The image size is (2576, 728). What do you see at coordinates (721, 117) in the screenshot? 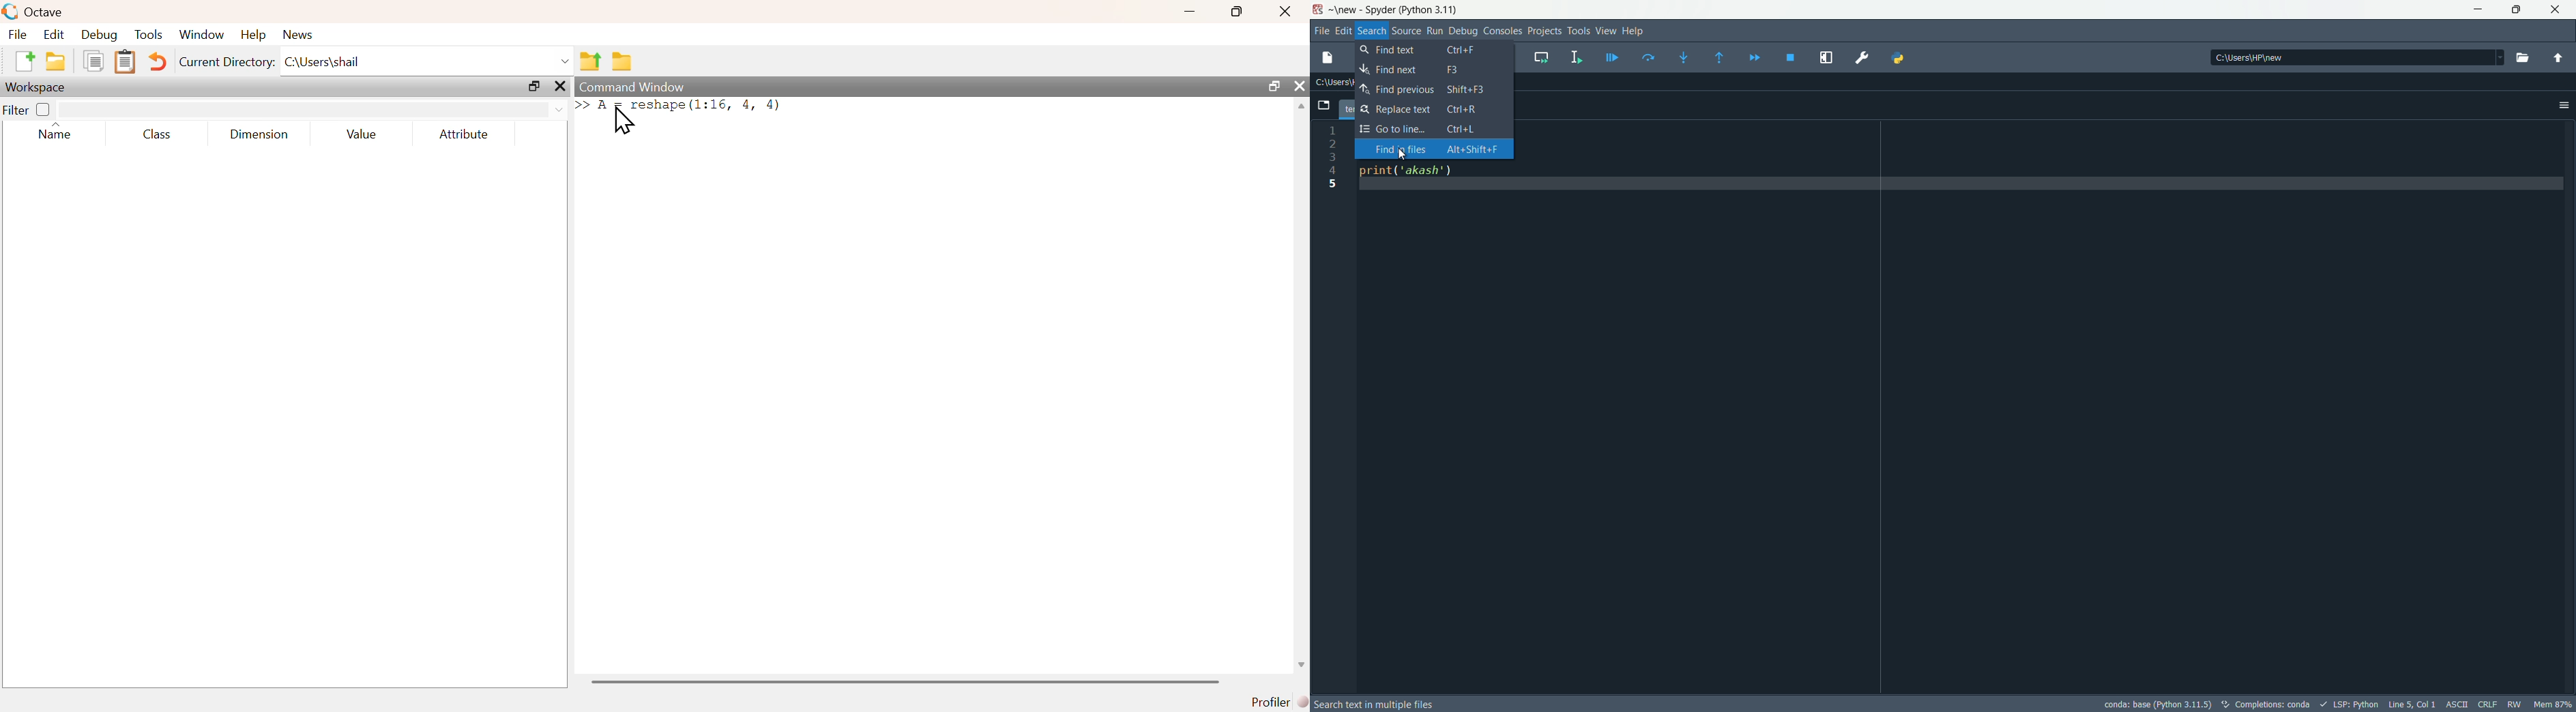
I see `commands` at bounding box center [721, 117].